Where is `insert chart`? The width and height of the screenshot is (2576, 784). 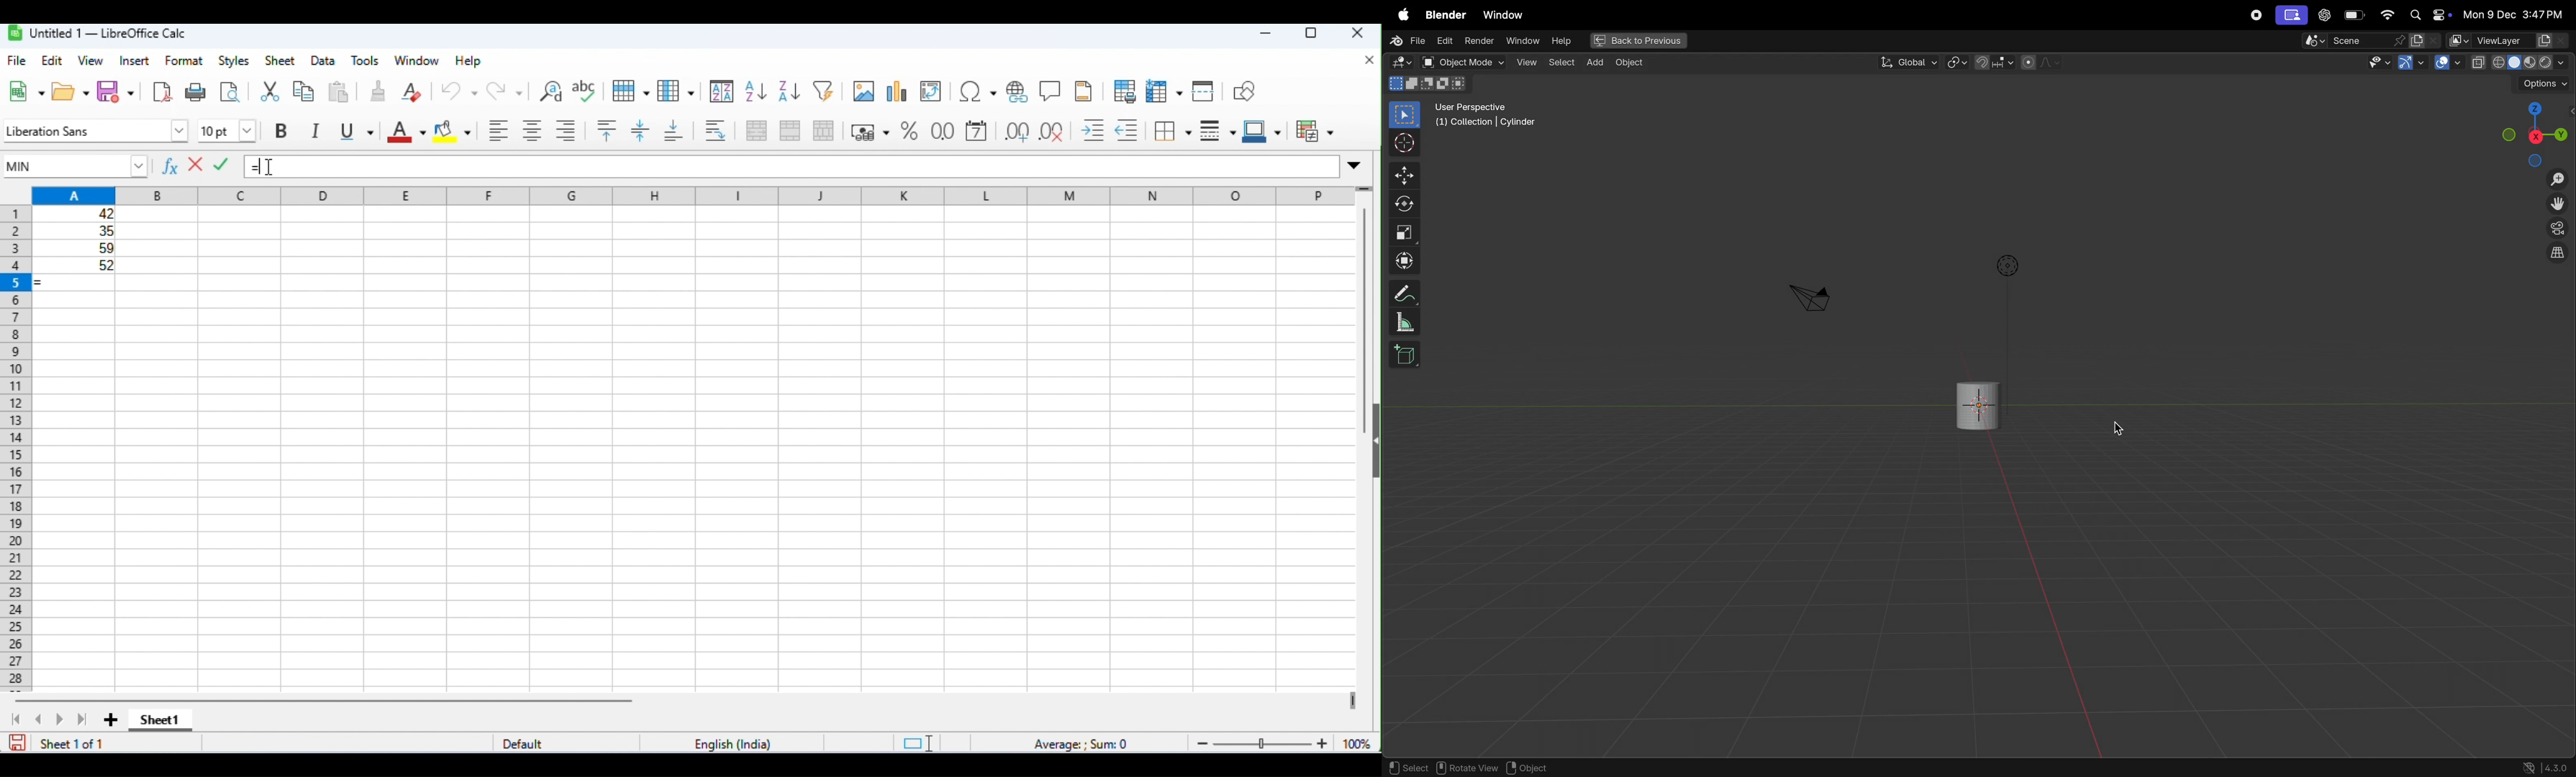 insert chart is located at coordinates (895, 91).